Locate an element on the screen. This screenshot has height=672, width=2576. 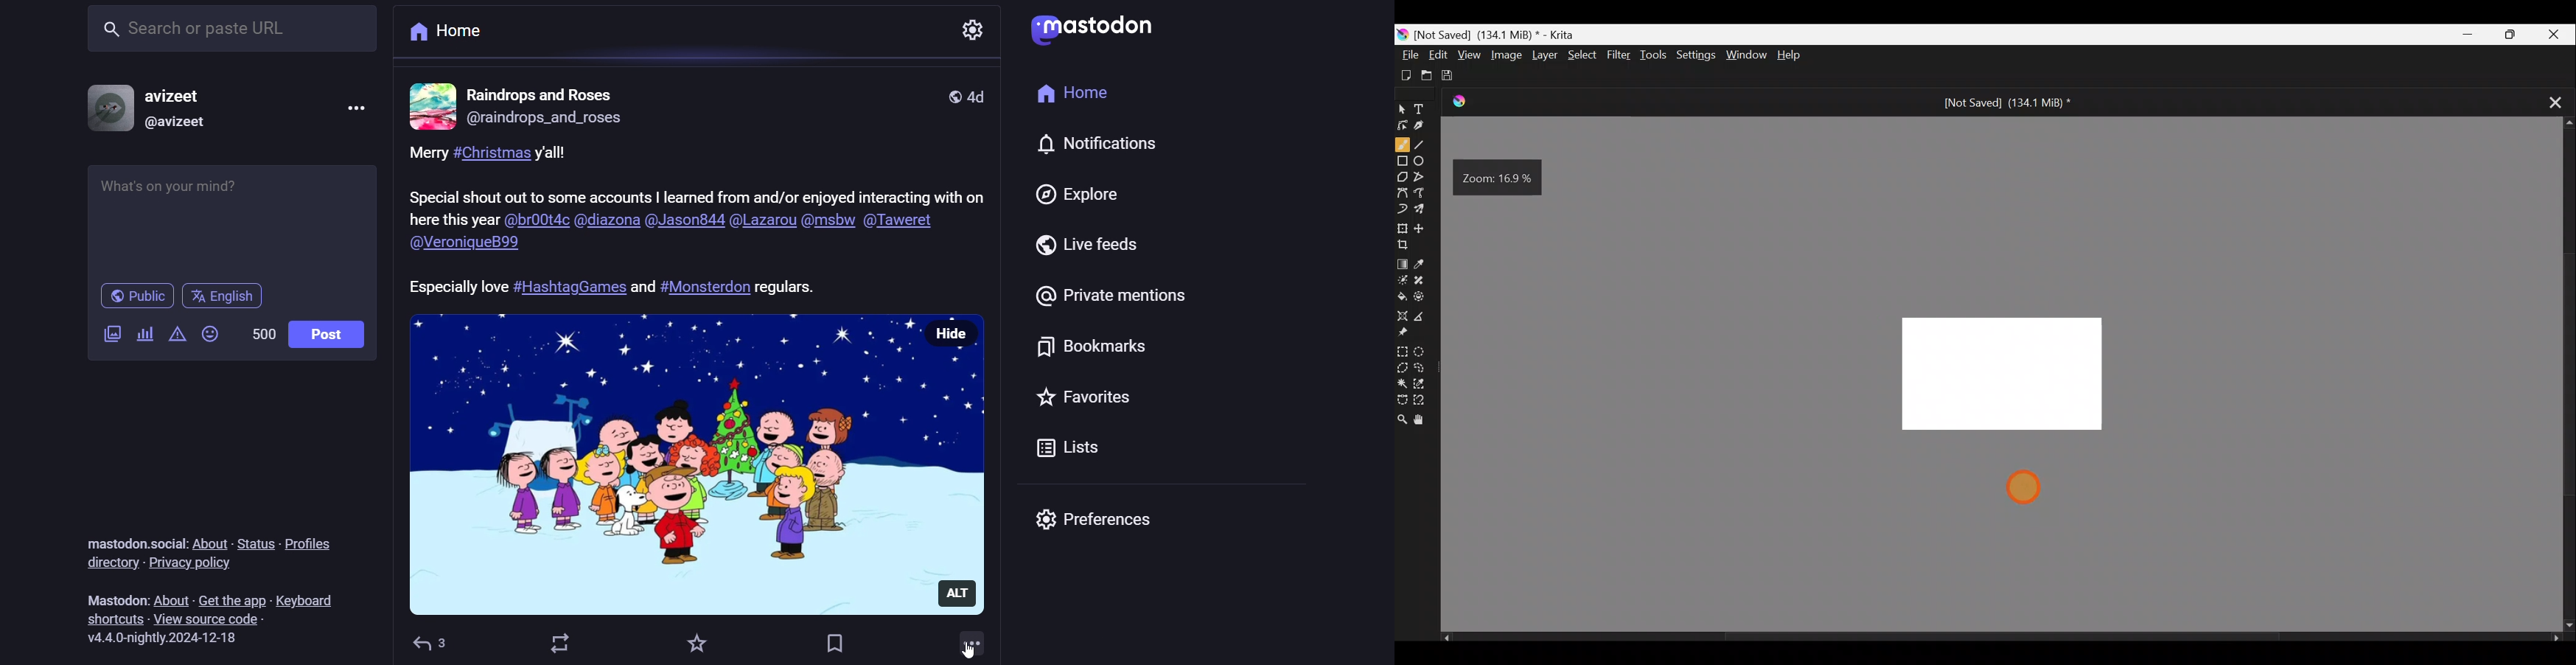
Draw a gradient is located at coordinates (1403, 261).